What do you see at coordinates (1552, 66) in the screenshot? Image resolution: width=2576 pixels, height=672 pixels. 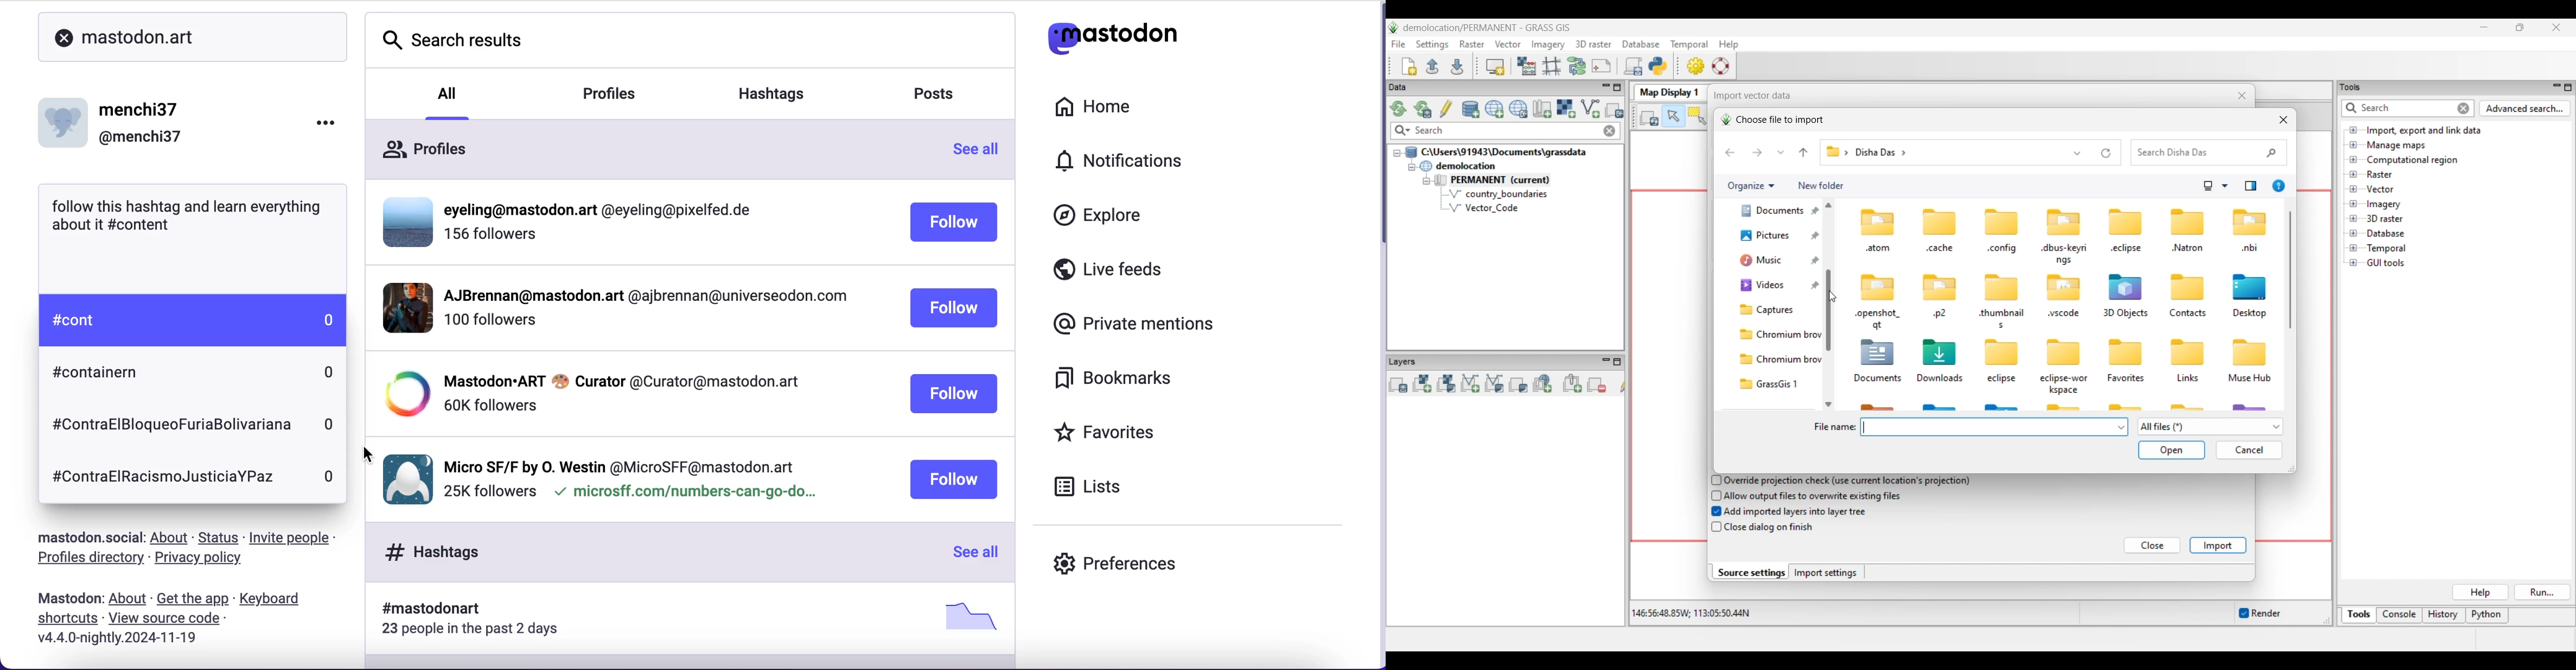 I see `Georectifier` at bounding box center [1552, 66].